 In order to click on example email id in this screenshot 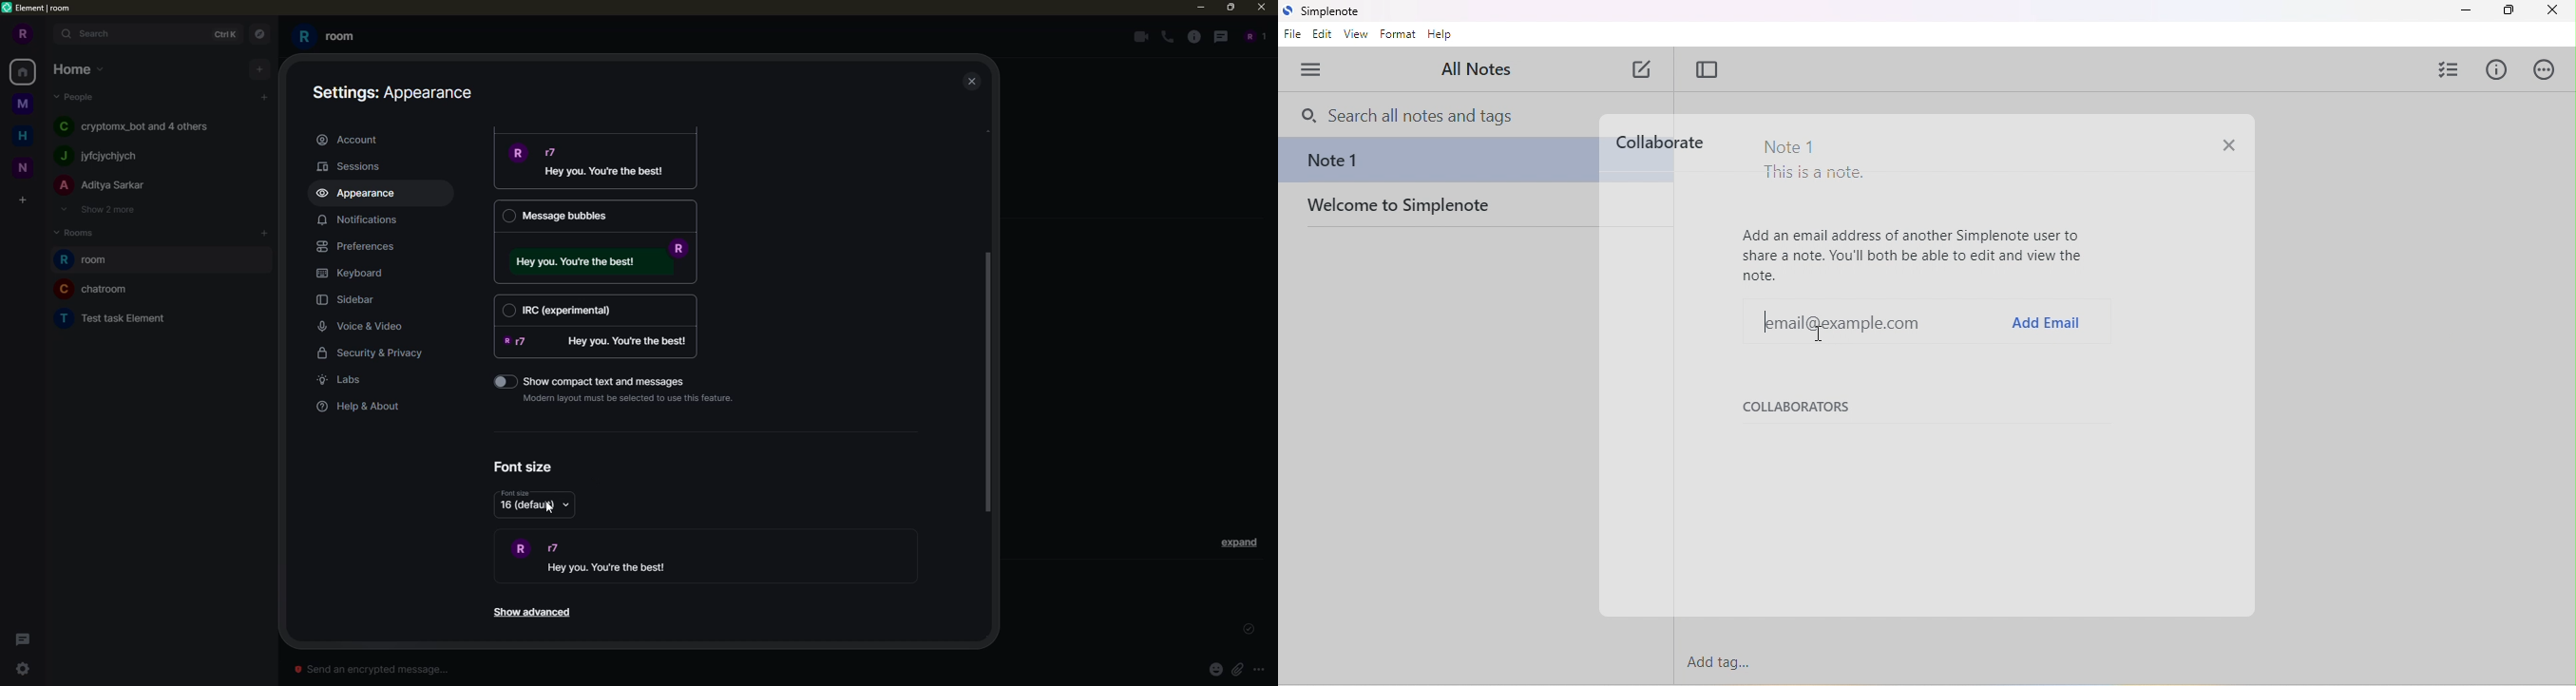, I will do `click(1839, 319)`.